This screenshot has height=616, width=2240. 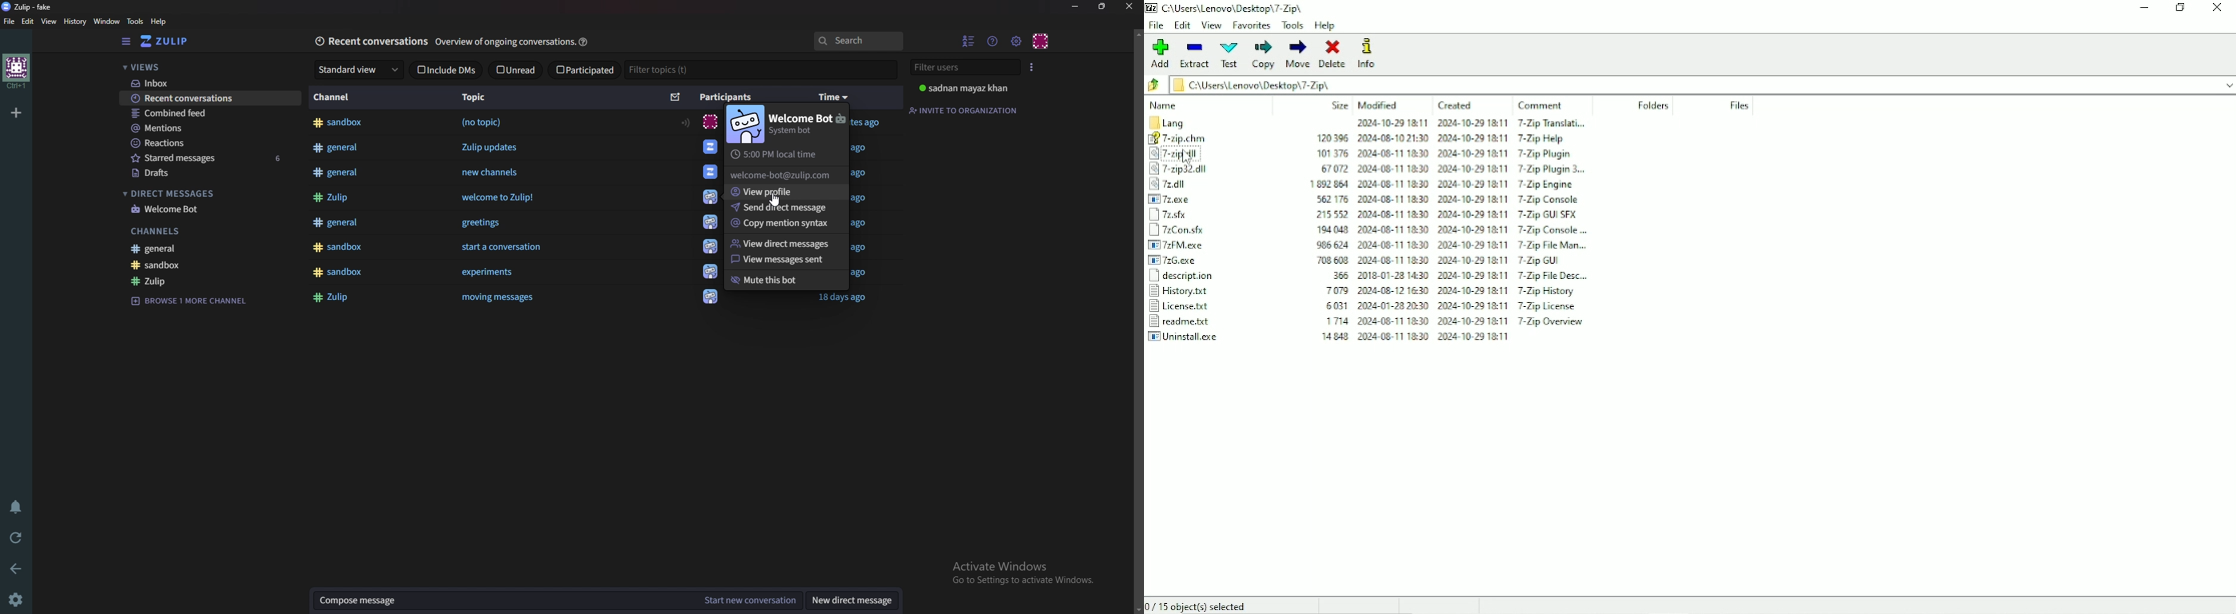 What do you see at coordinates (710, 196) in the screenshot?
I see `icon` at bounding box center [710, 196].